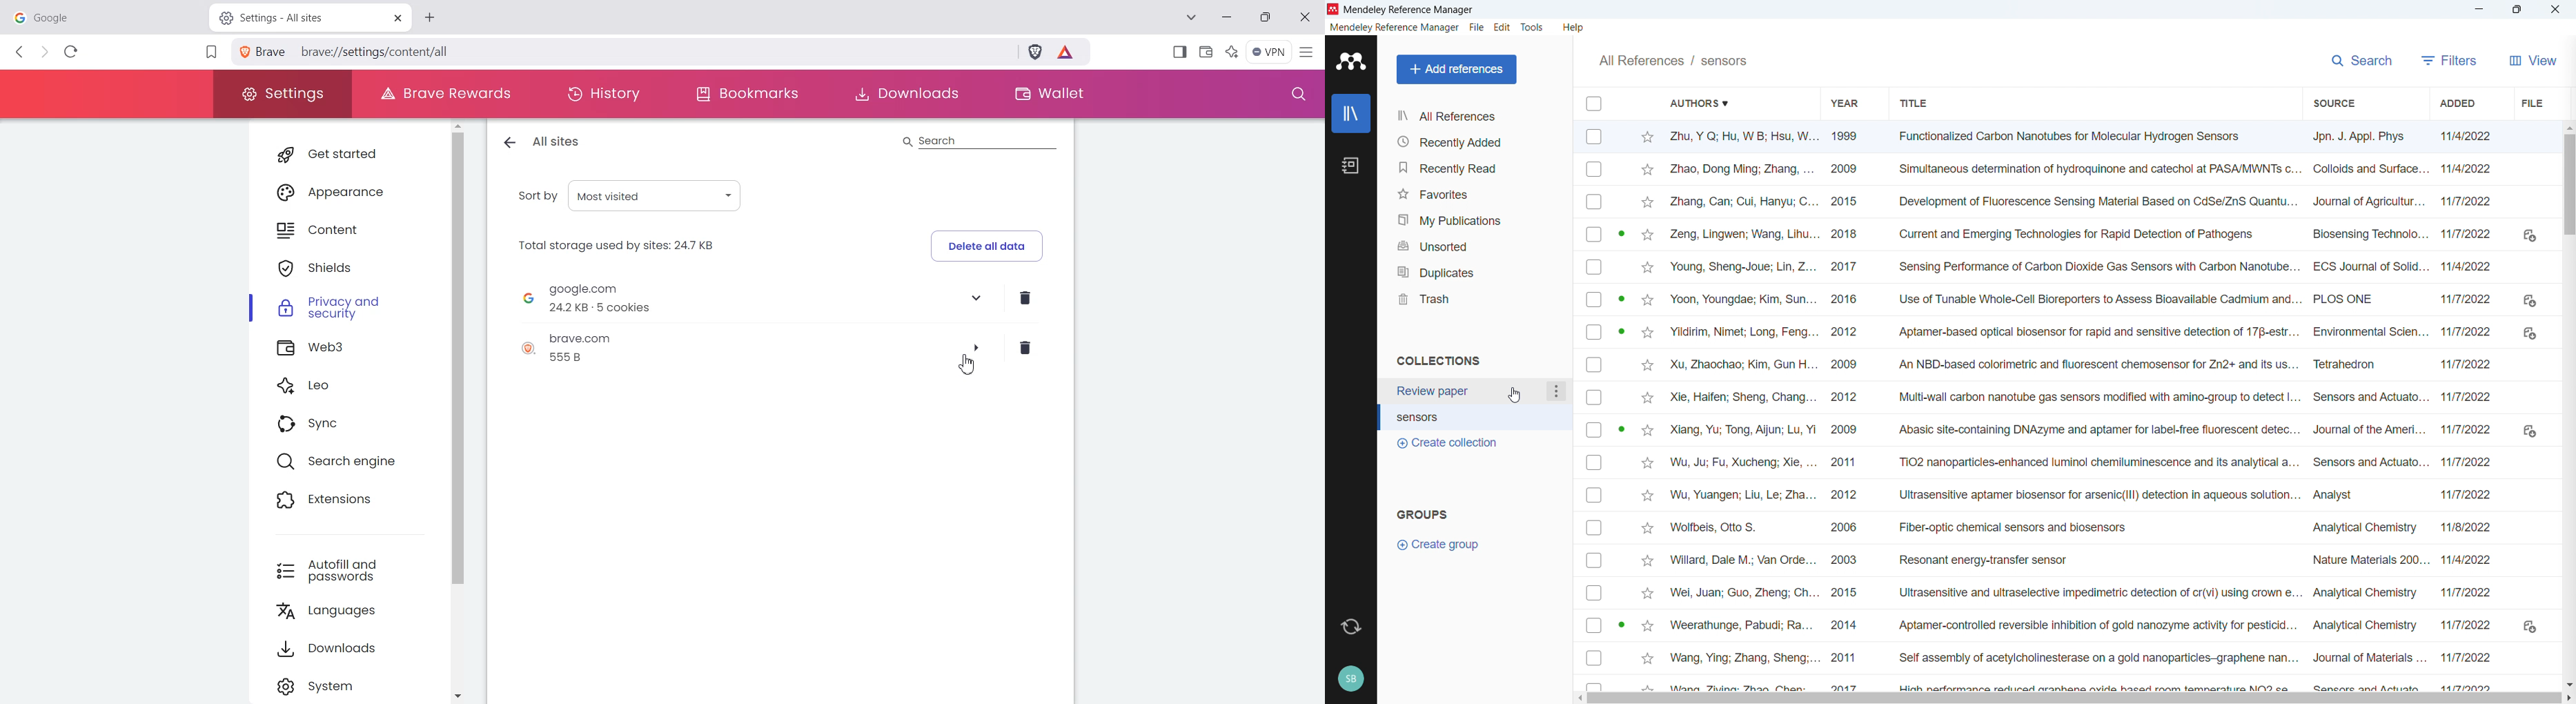 This screenshot has height=728, width=2576. What do you see at coordinates (2459, 103) in the screenshot?
I see `Sort by date added ` at bounding box center [2459, 103].